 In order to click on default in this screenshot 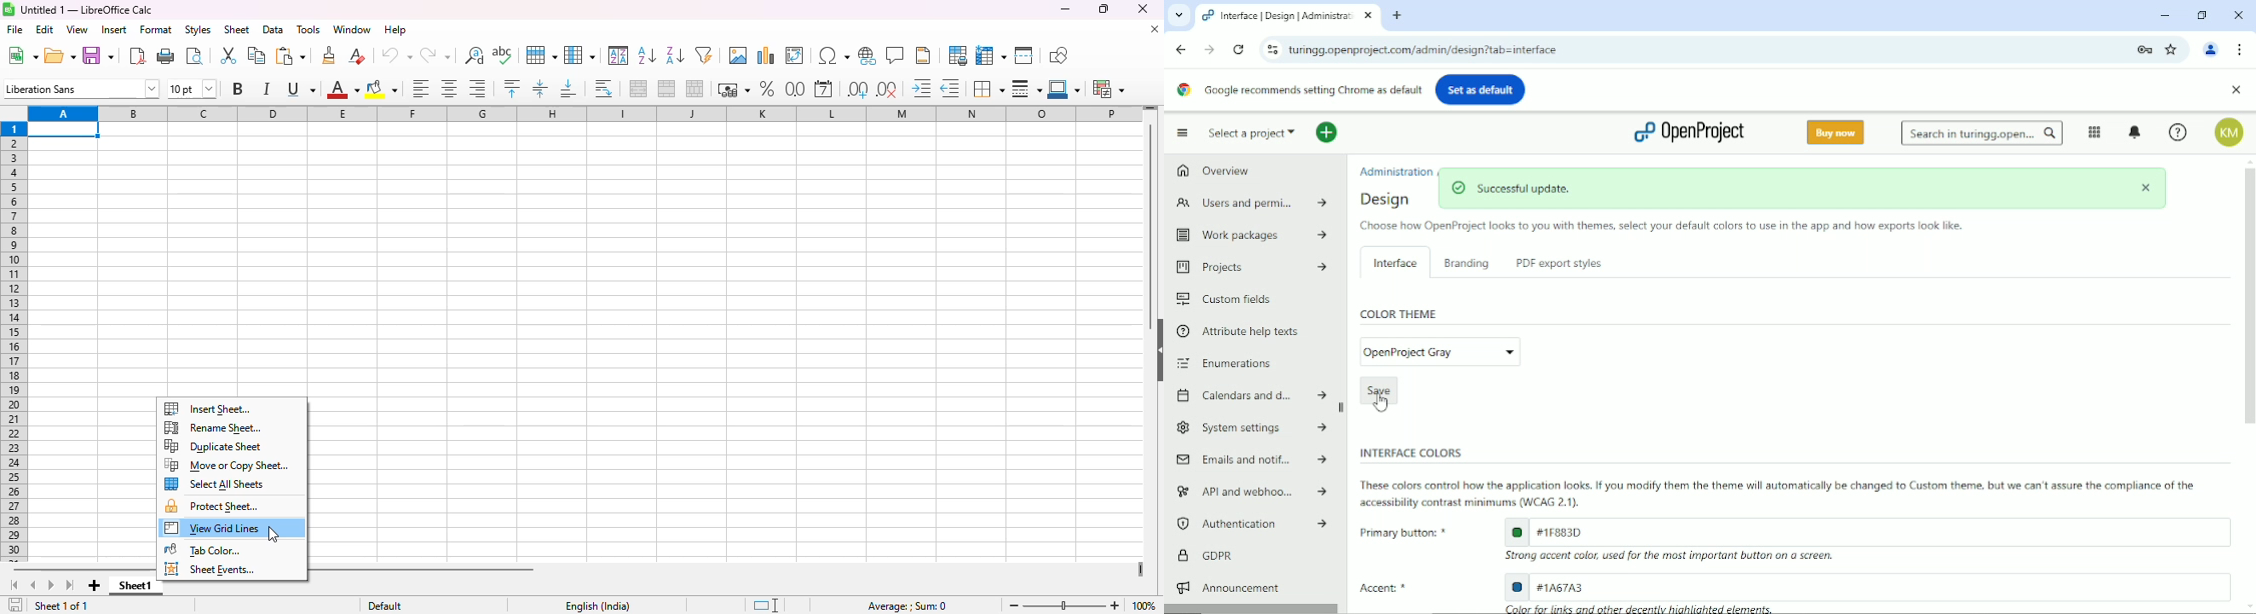, I will do `click(385, 605)`.